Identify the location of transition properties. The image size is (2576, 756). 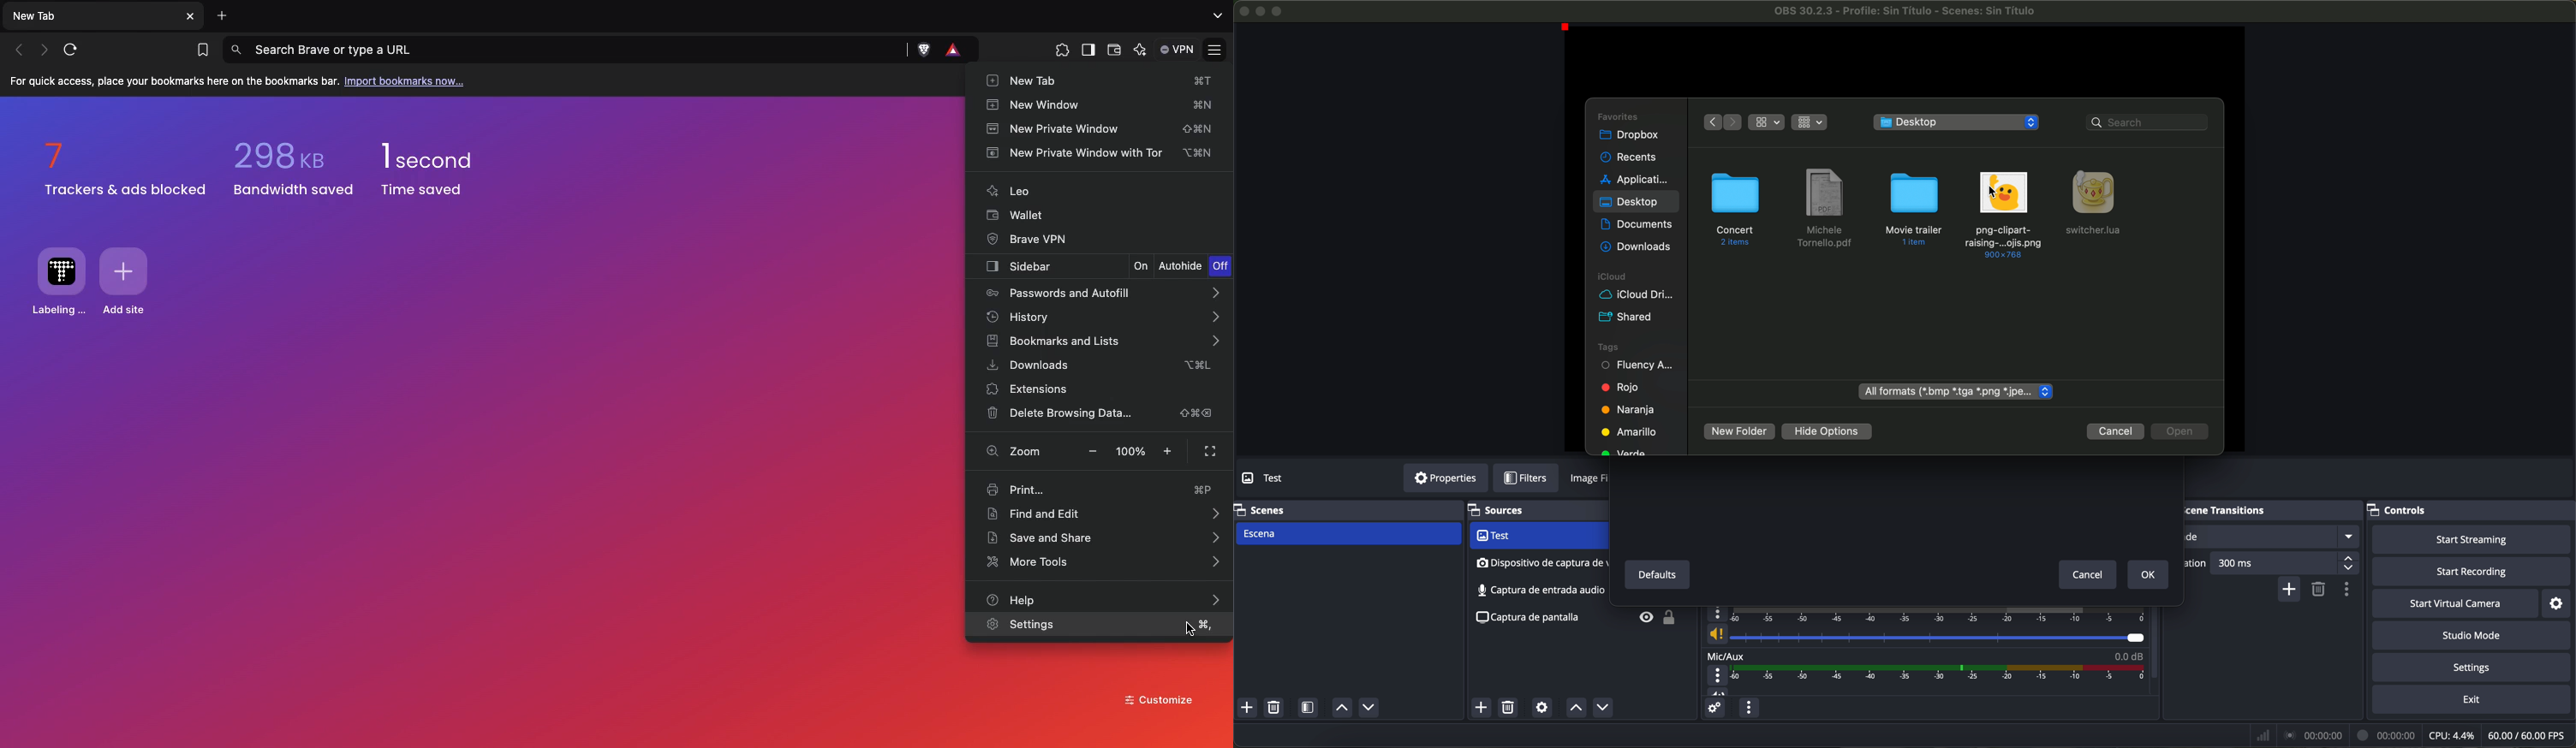
(2350, 591).